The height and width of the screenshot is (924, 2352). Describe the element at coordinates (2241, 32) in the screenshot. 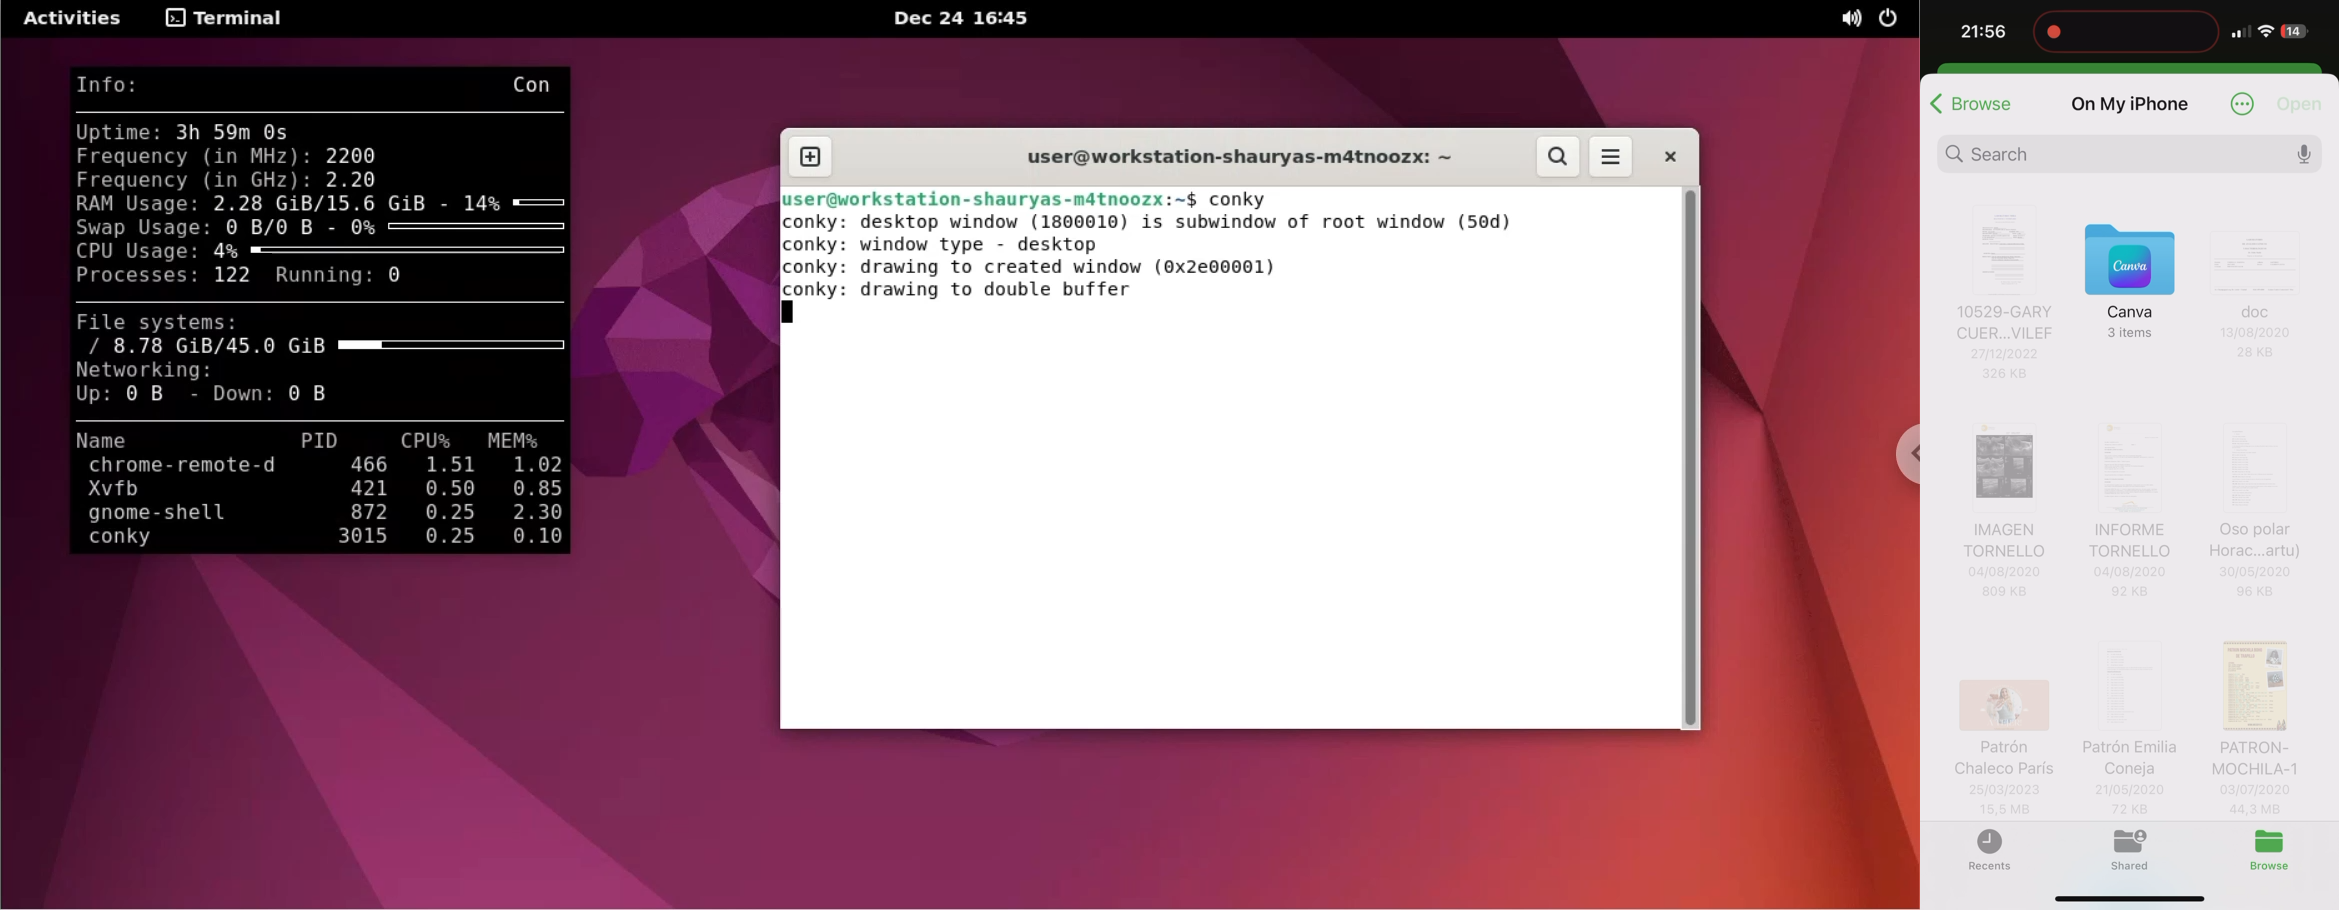

I see `signal` at that location.